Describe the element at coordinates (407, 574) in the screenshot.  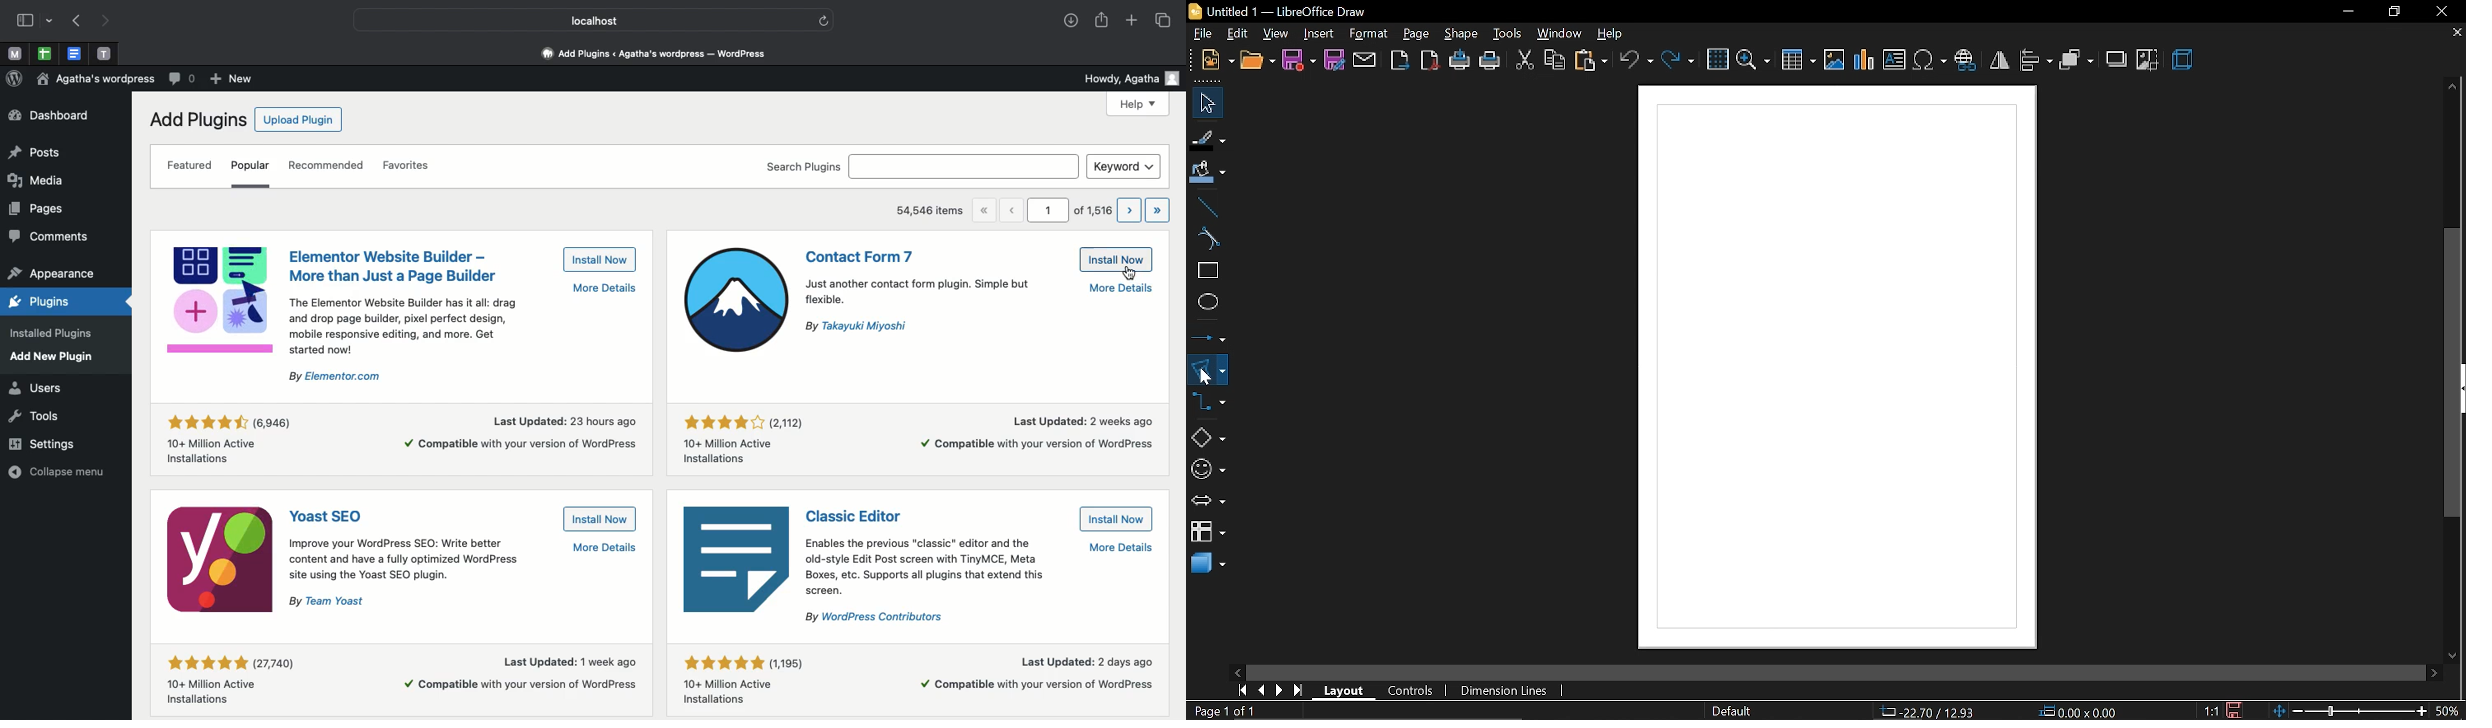
I see `Informational text` at that location.